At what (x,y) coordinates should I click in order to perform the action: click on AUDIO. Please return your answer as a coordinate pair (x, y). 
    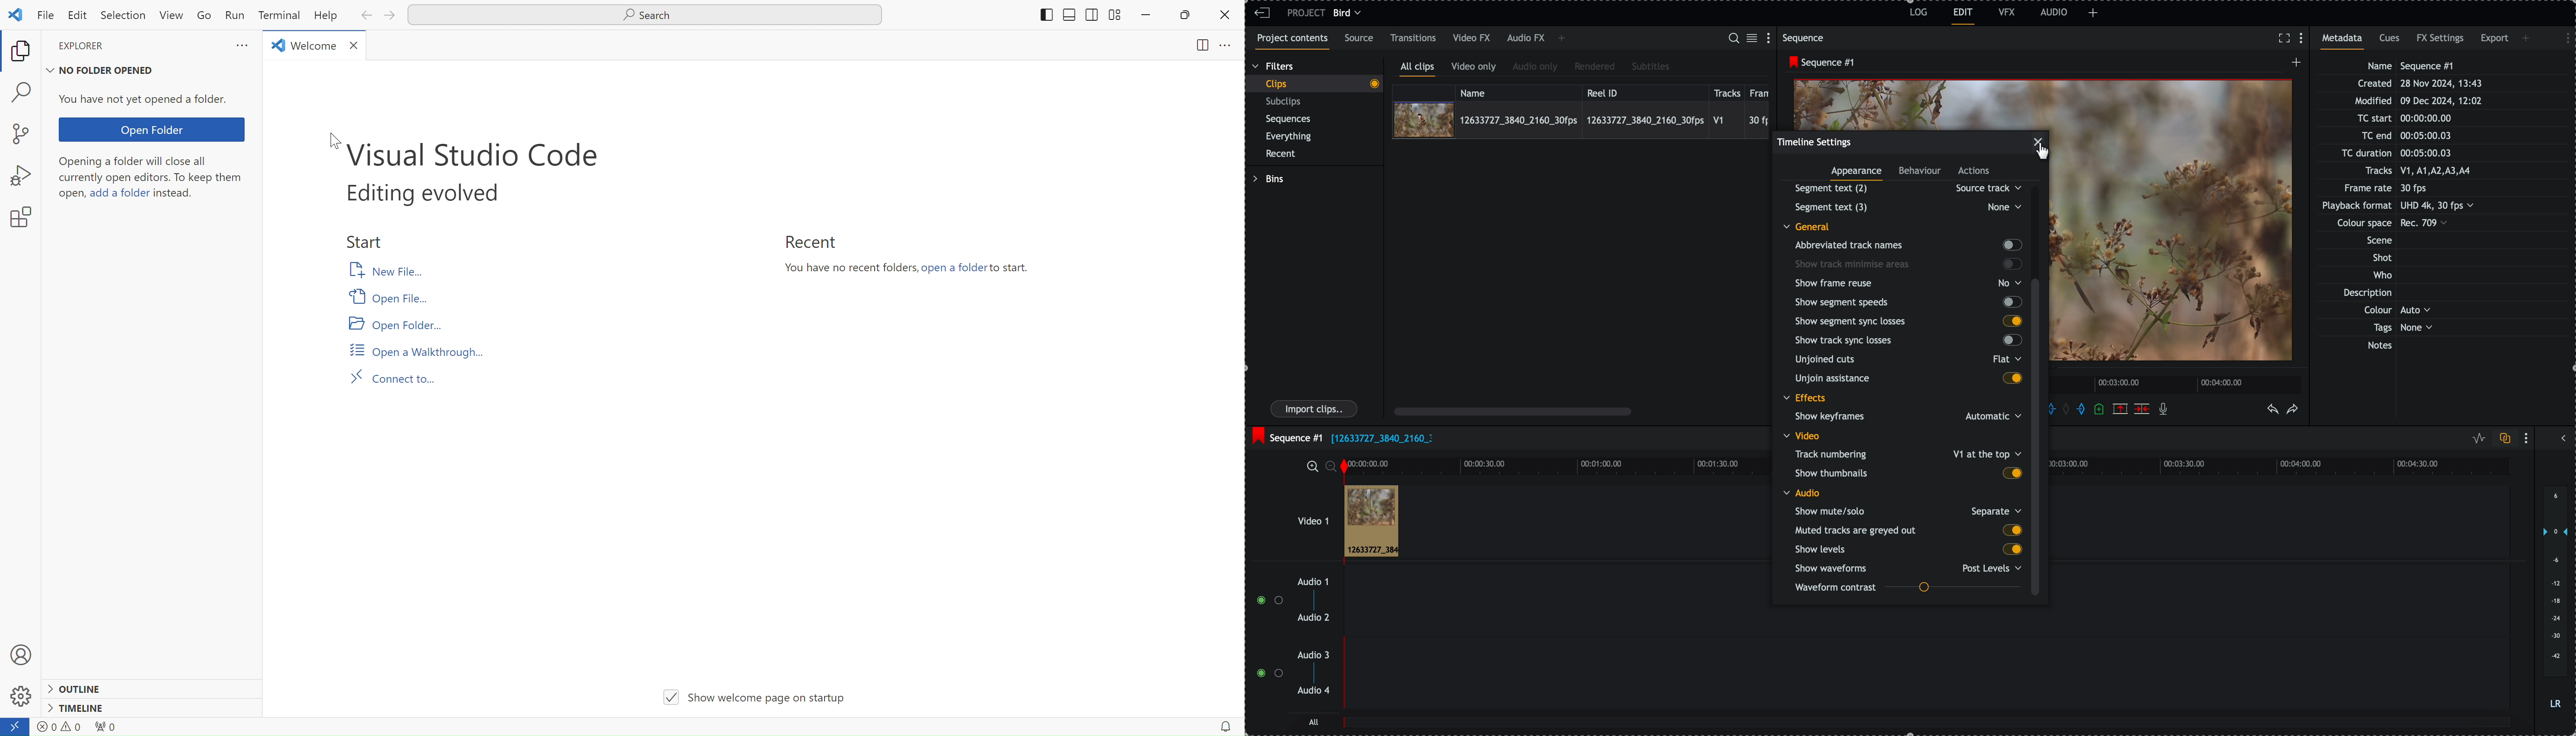
    Looking at the image, I should click on (2054, 12).